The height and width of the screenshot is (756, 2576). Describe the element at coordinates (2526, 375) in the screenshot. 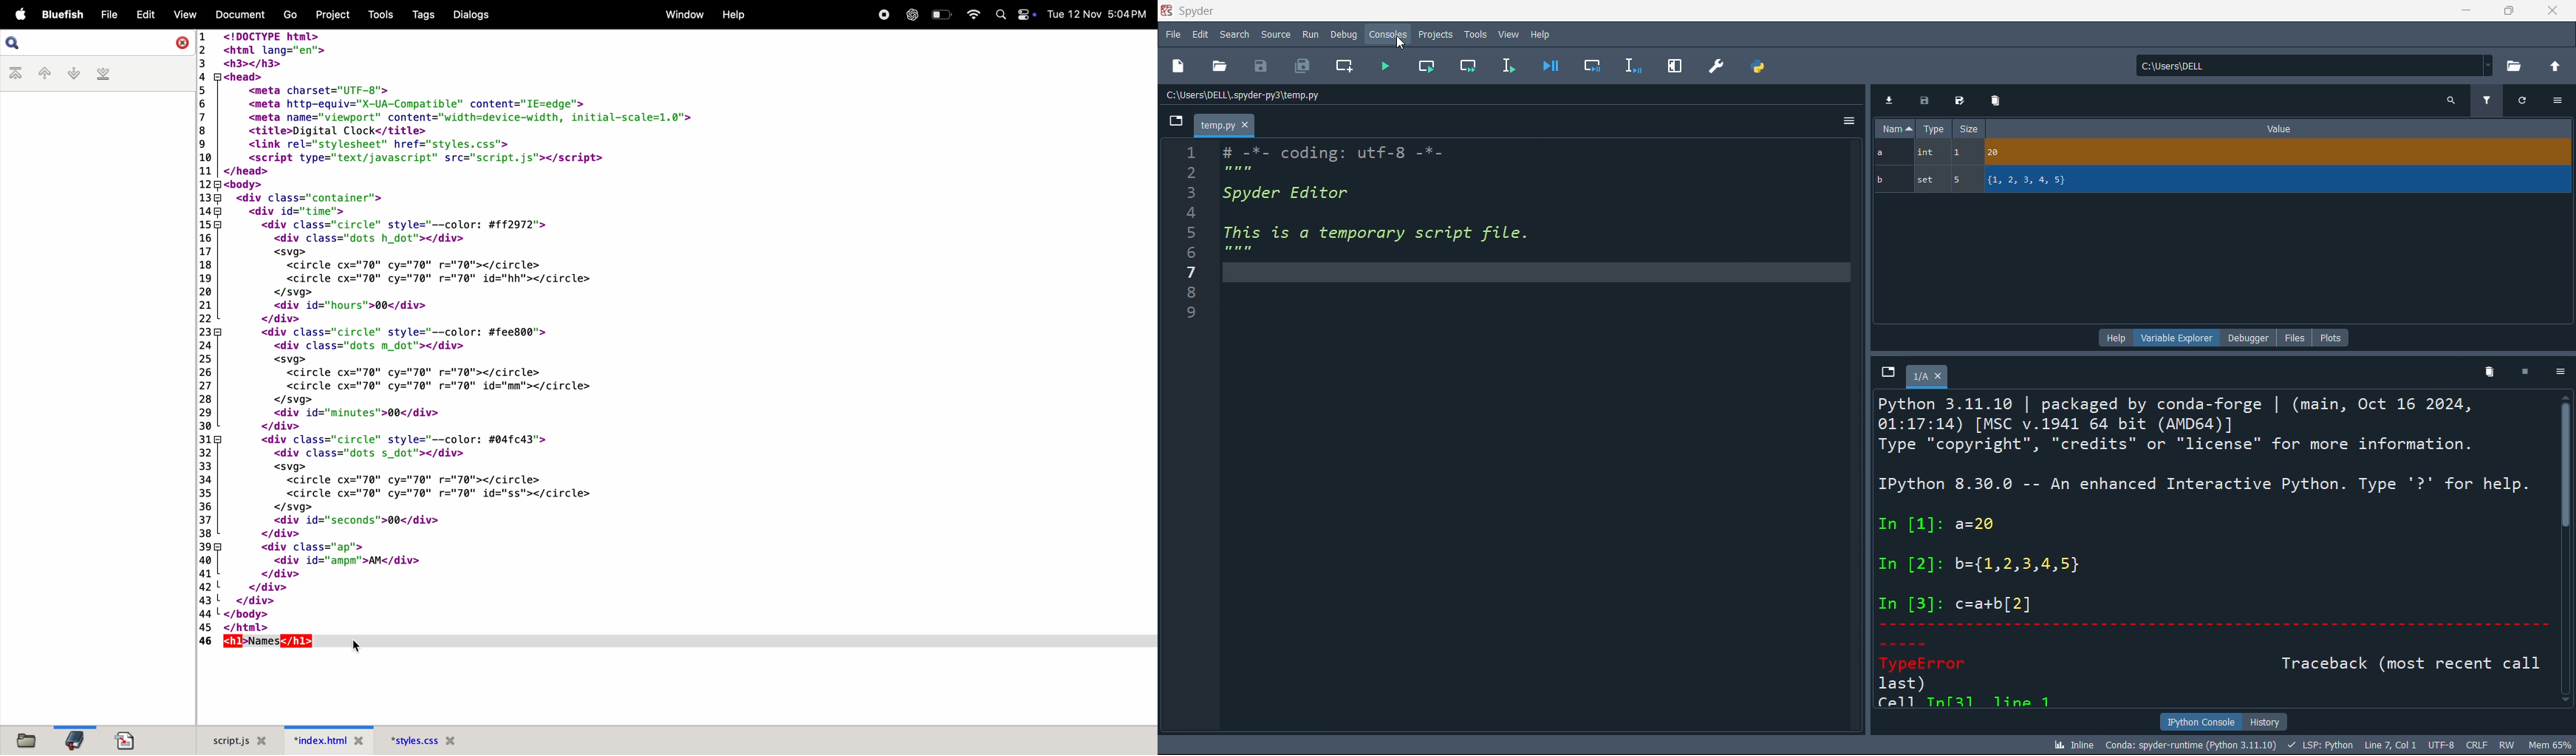

I see `stop kernel` at that location.